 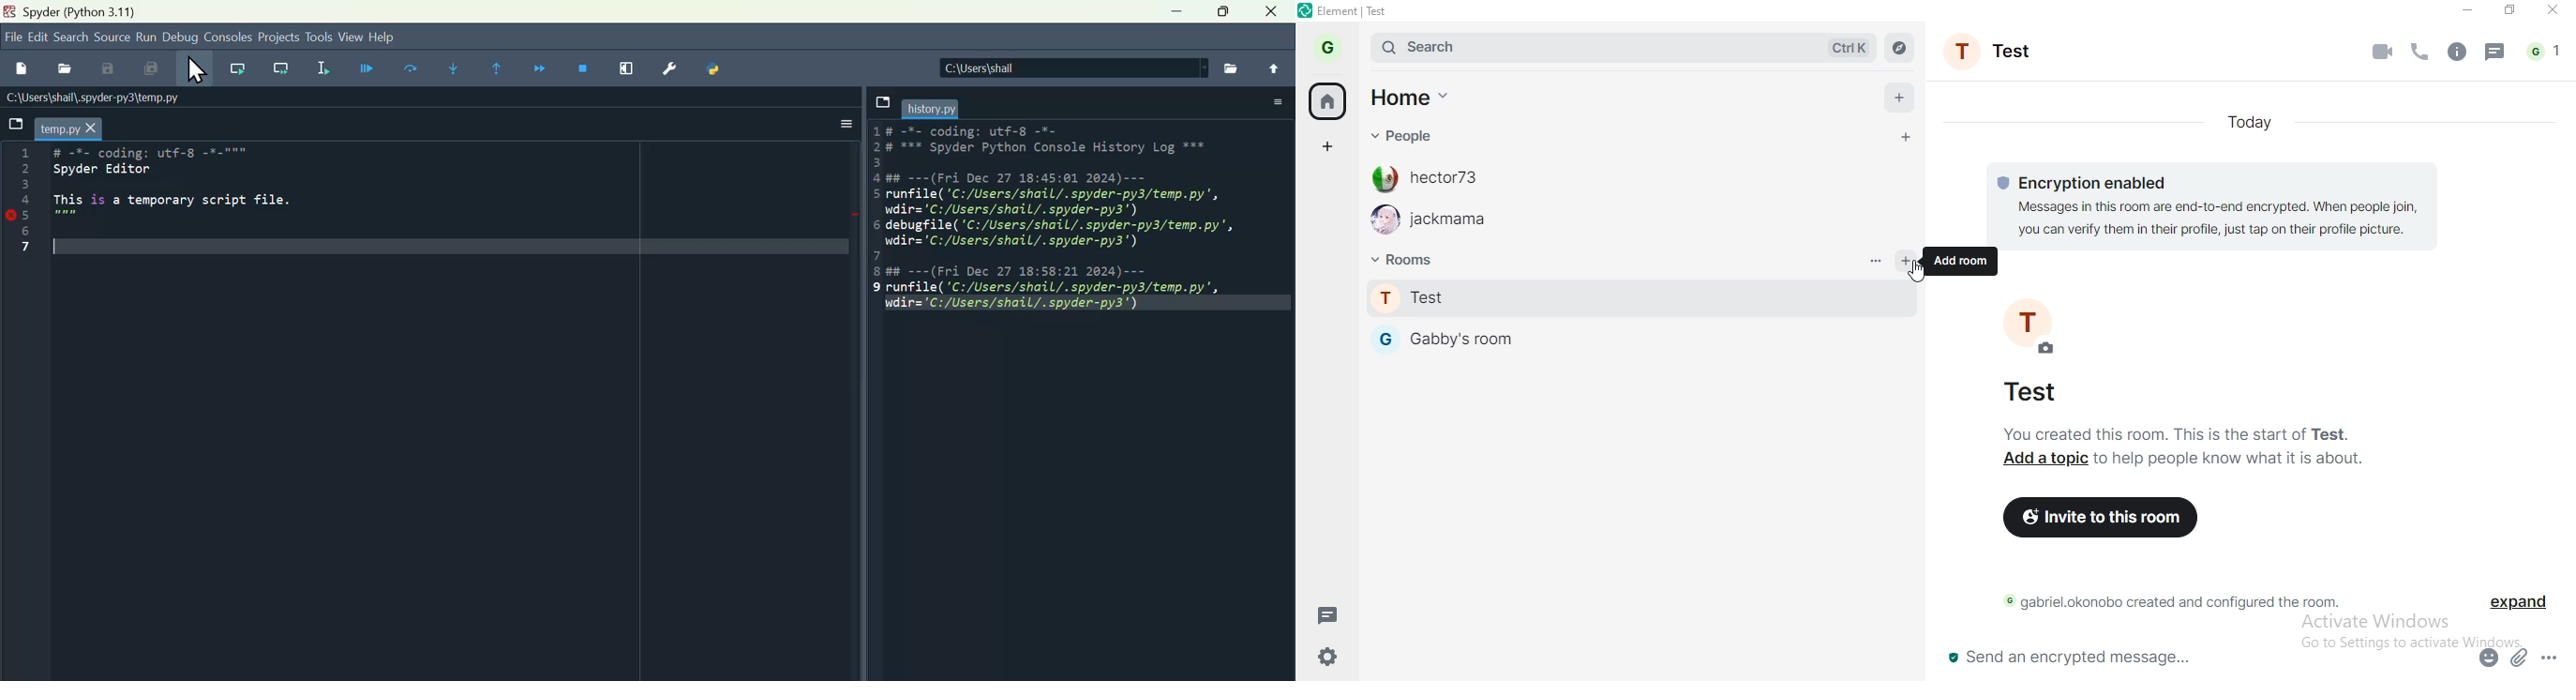 What do you see at coordinates (2519, 601) in the screenshot?
I see `expand` at bounding box center [2519, 601].